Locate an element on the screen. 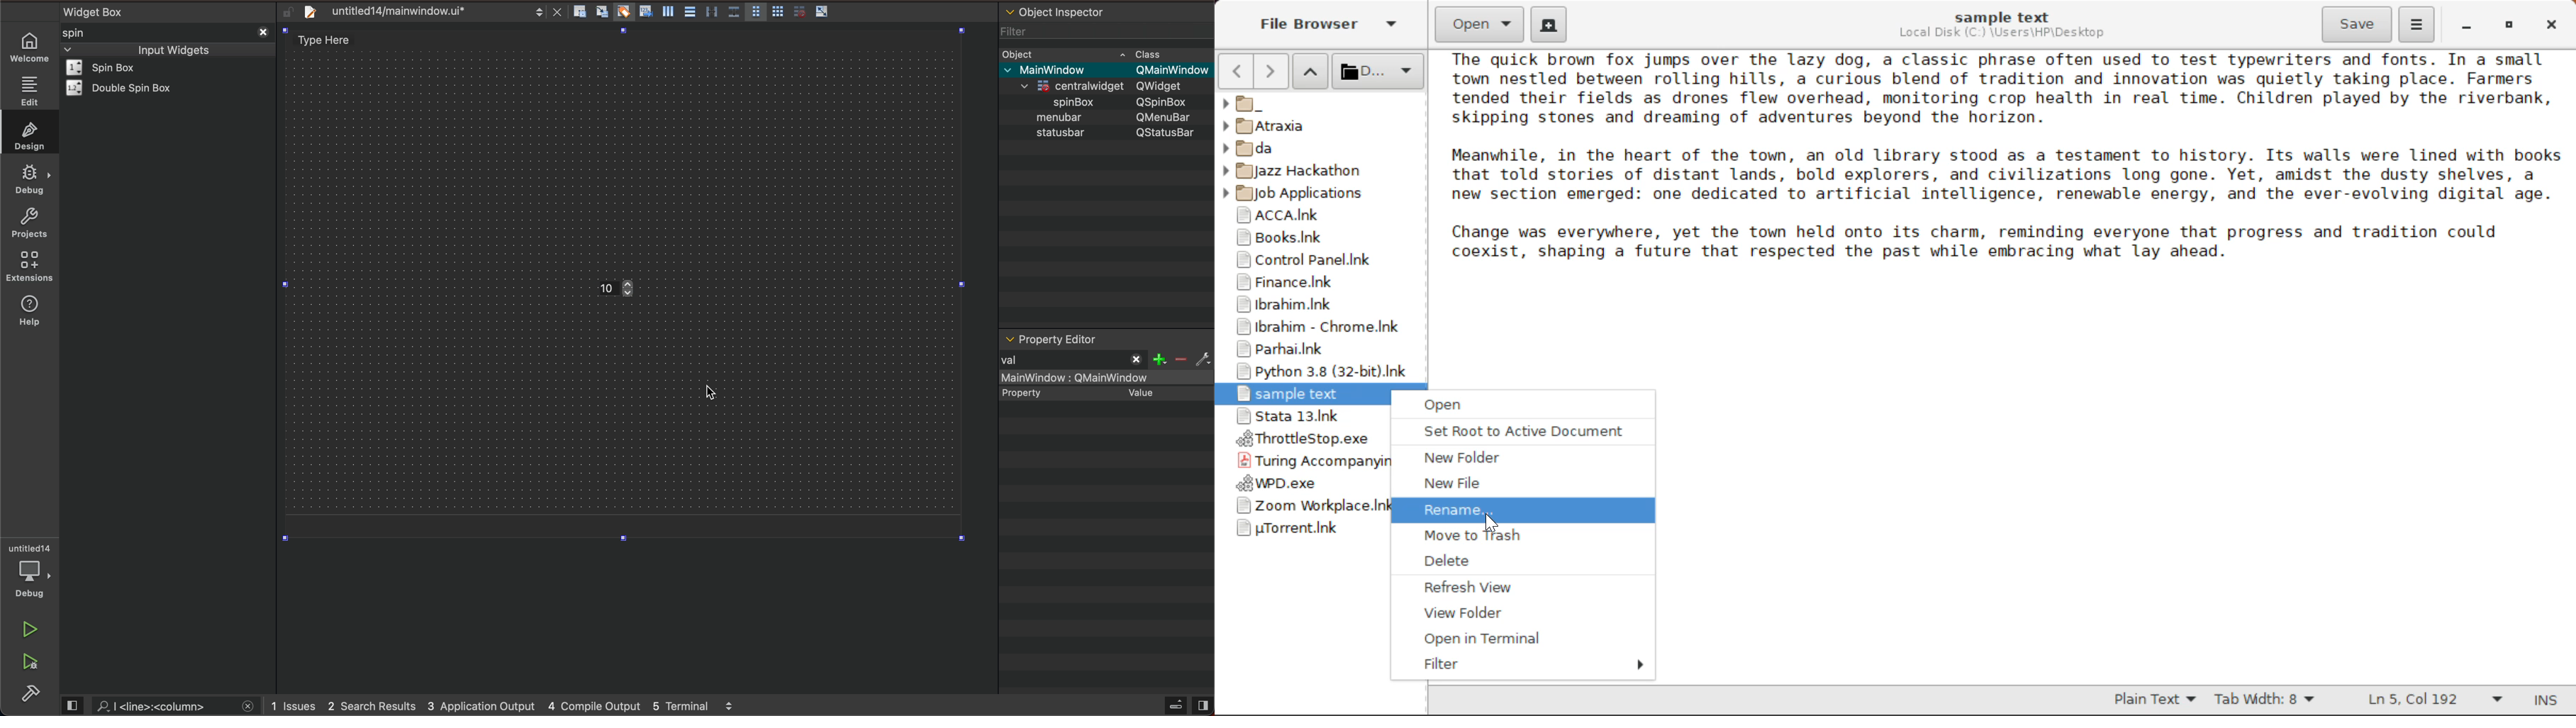  Selected Folder is located at coordinates (1376, 72).